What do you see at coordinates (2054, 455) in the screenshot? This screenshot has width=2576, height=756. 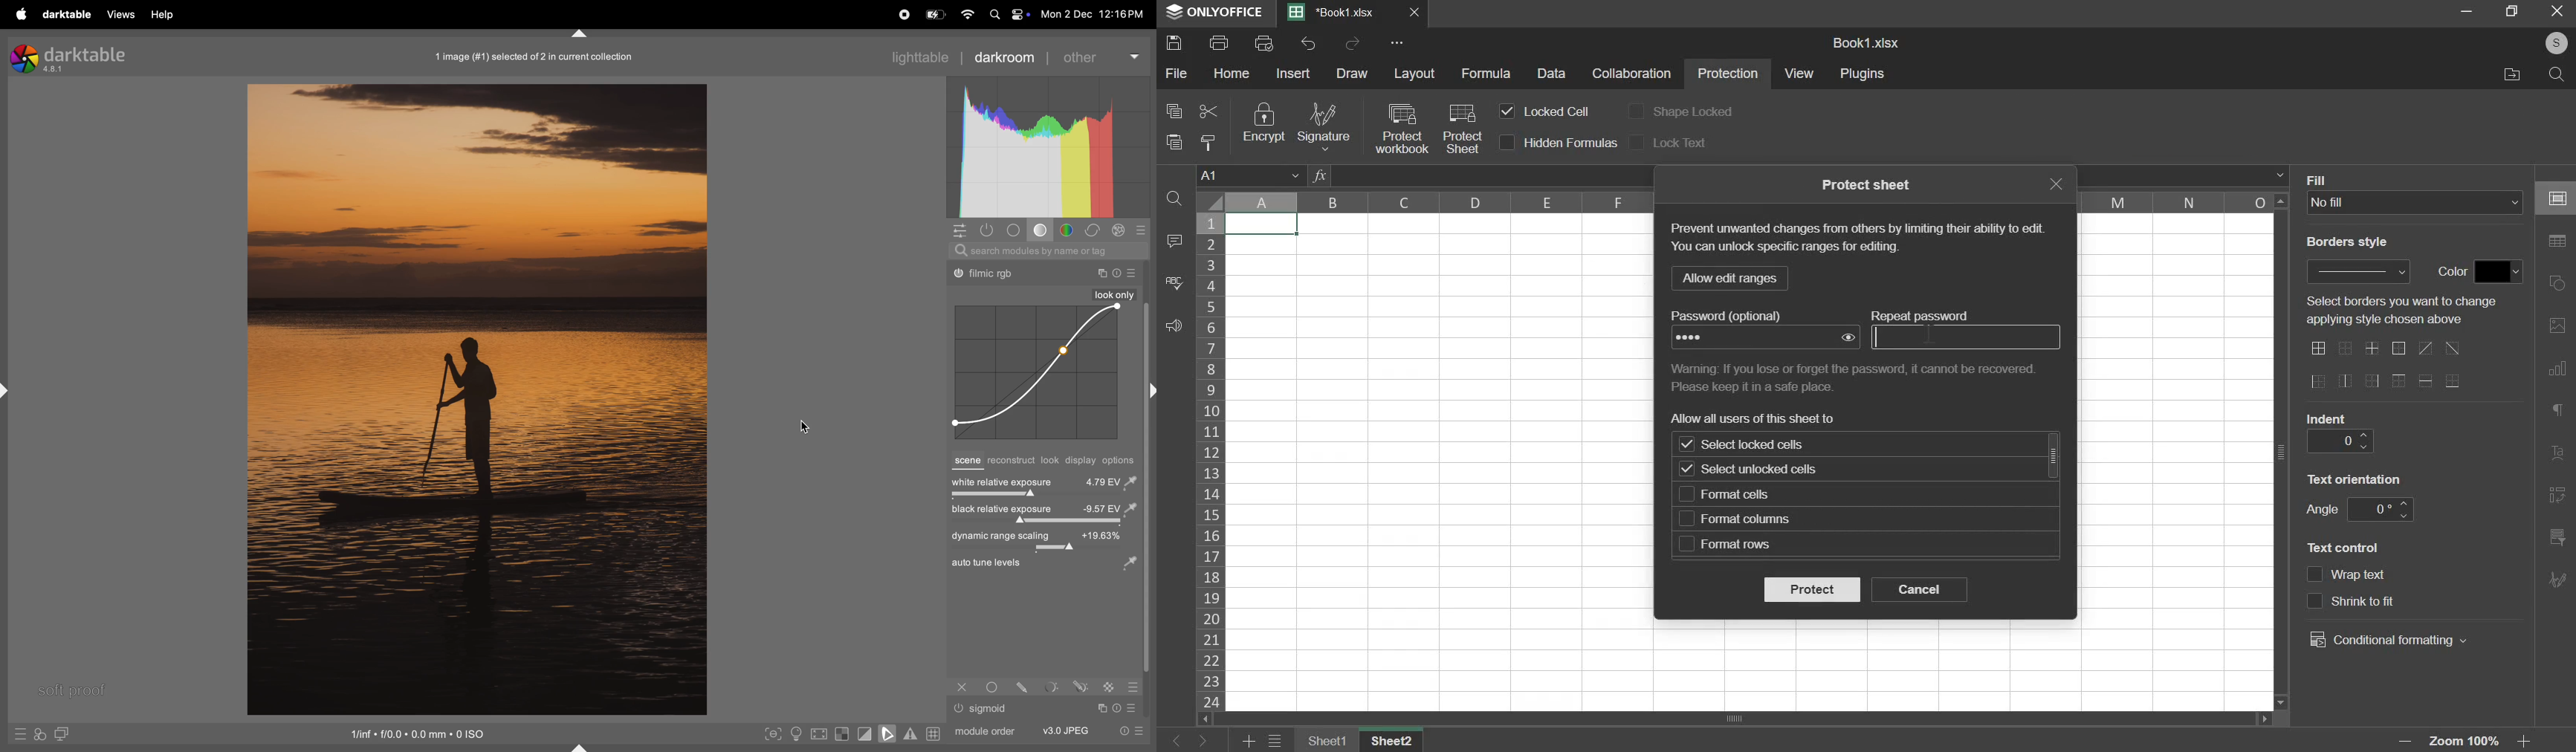 I see `scrollbar` at bounding box center [2054, 455].